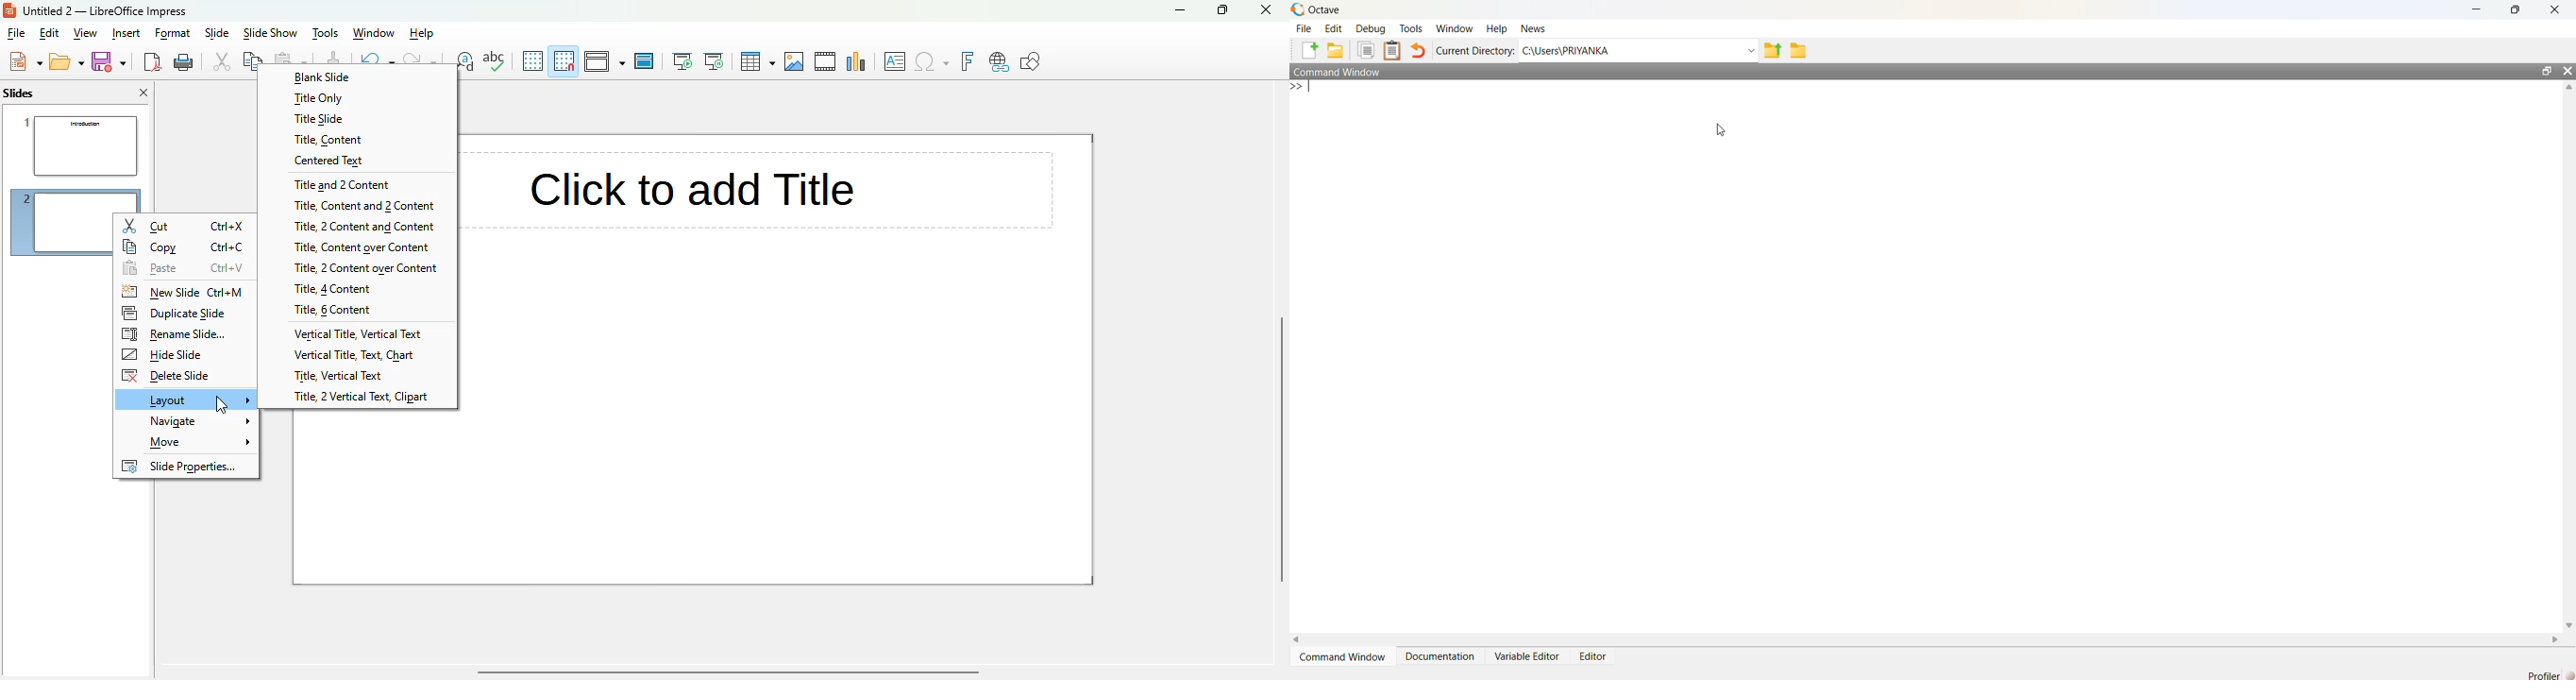 This screenshot has width=2576, height=700. I want to click on New script, so click(1310, 49).